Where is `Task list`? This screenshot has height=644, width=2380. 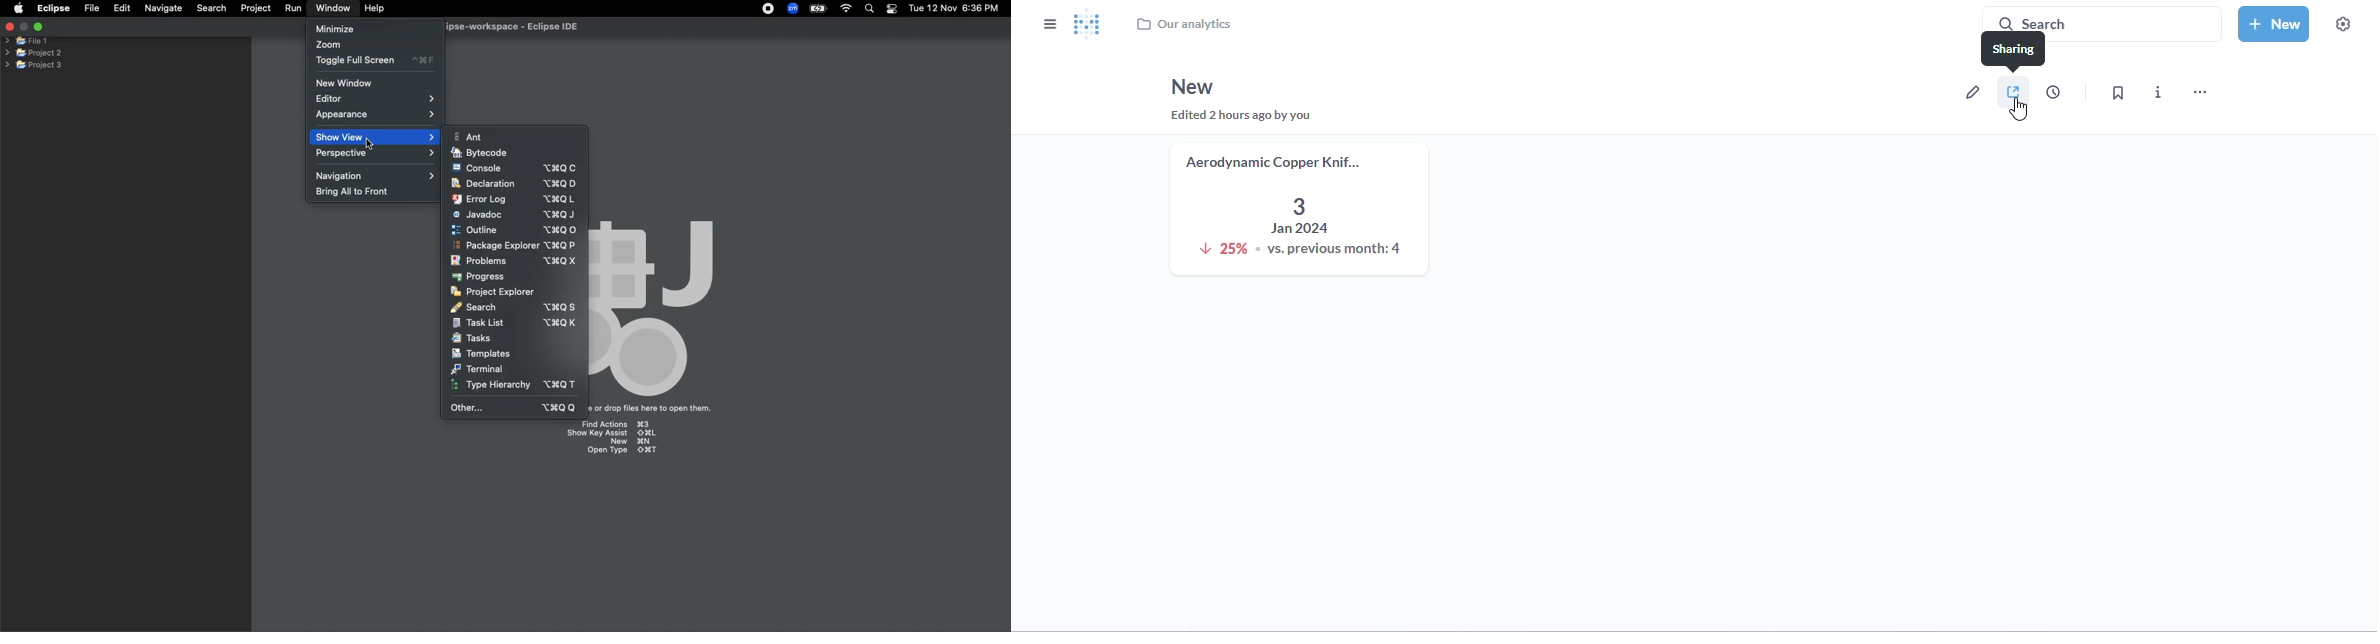
Task list is located at coordinates (515, 323).